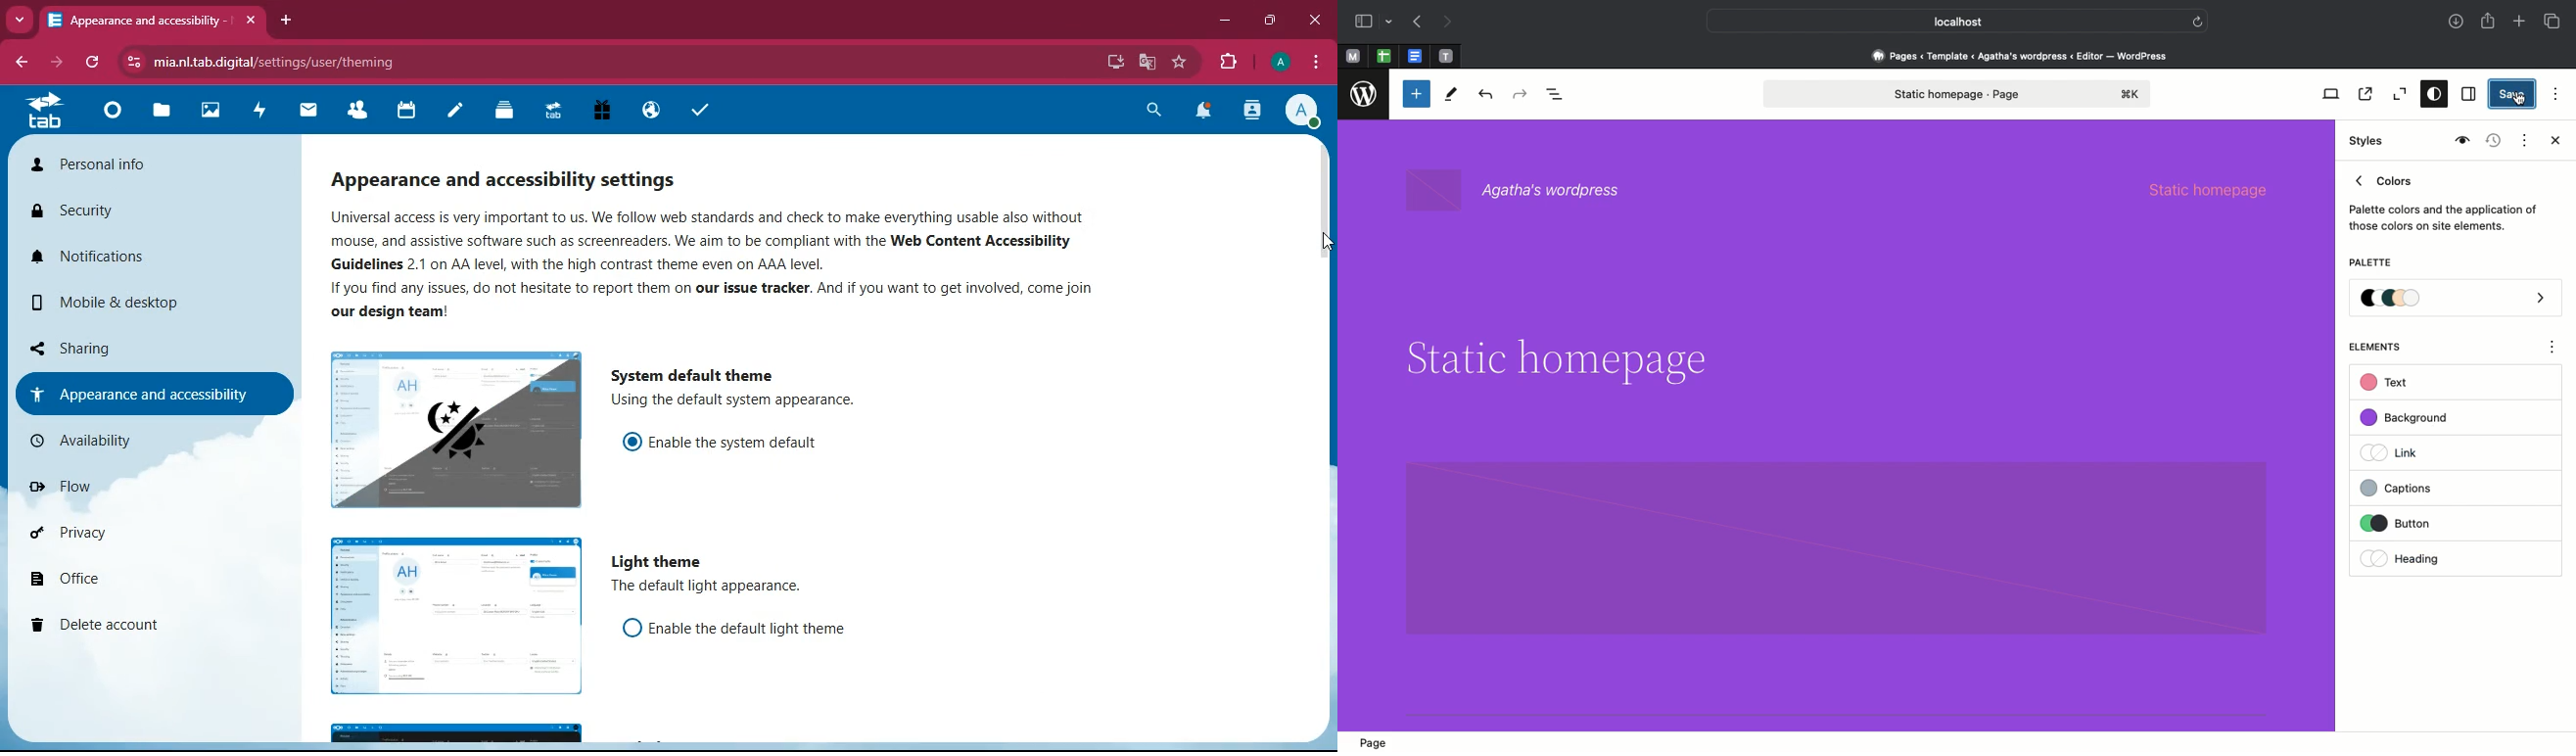 This screenshot has width=2576, height=756. I want to click on description, so click(734, 264).